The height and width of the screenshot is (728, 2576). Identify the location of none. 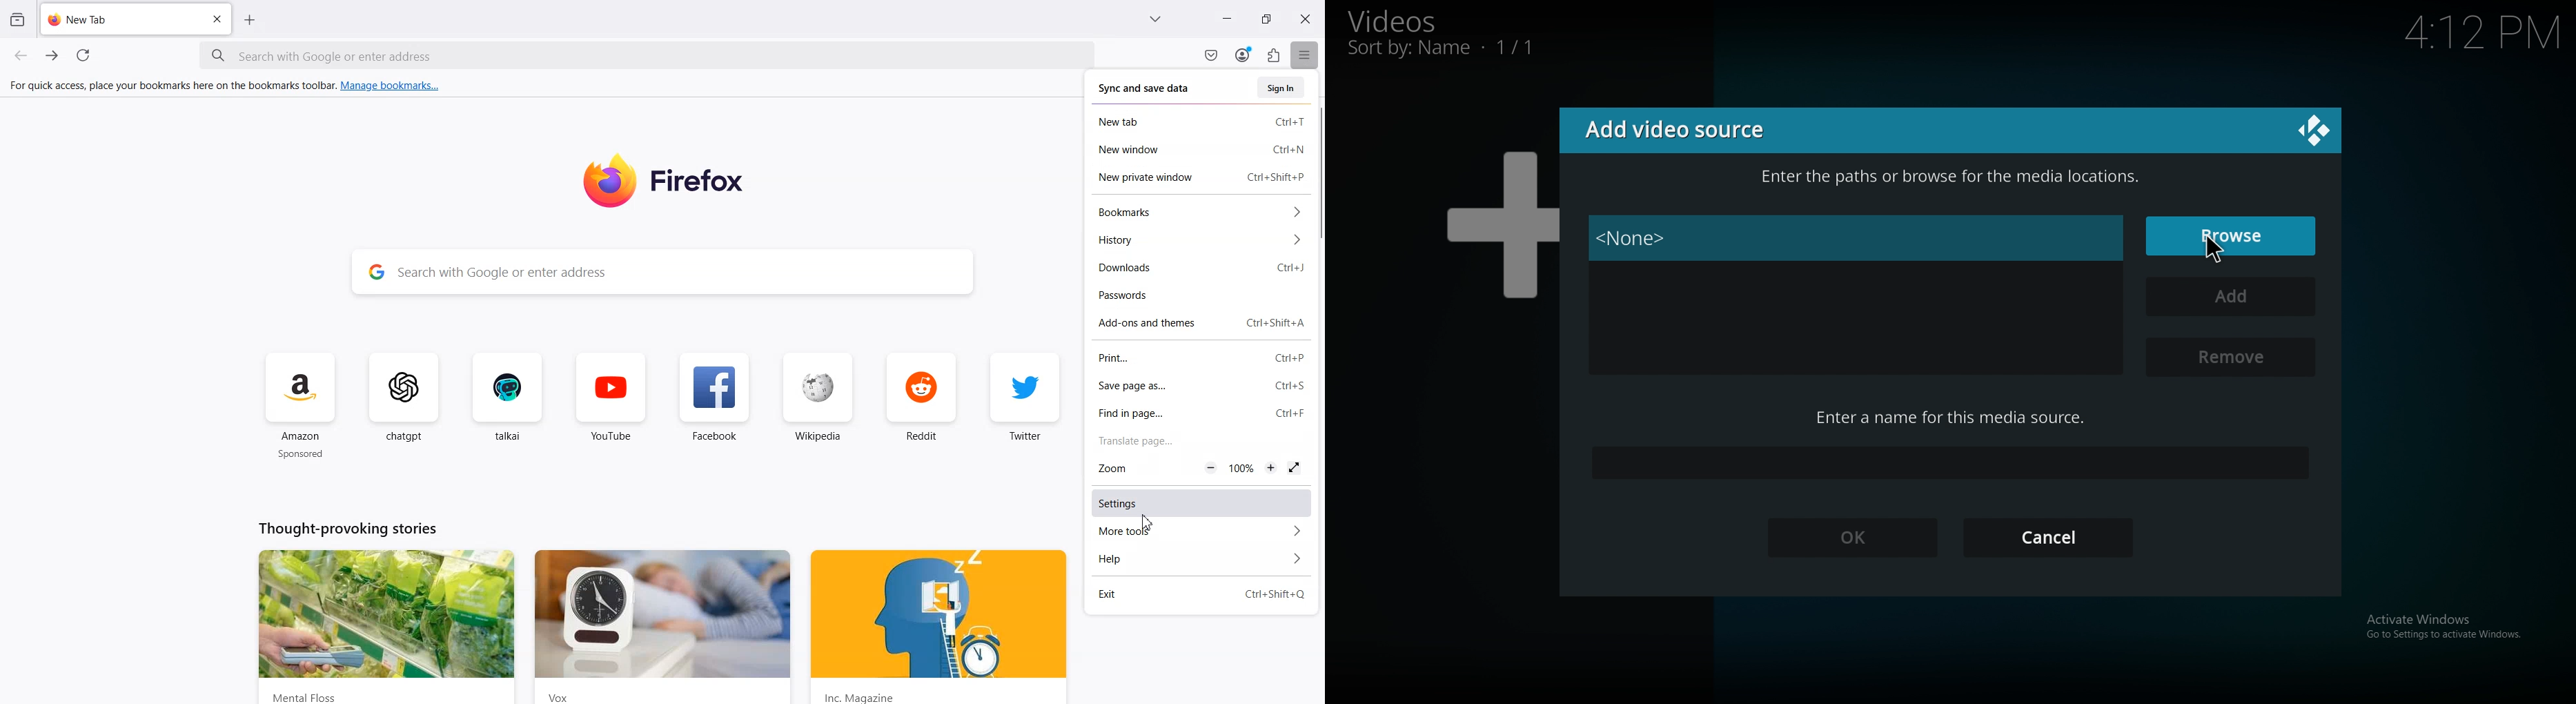
(1662, 240).